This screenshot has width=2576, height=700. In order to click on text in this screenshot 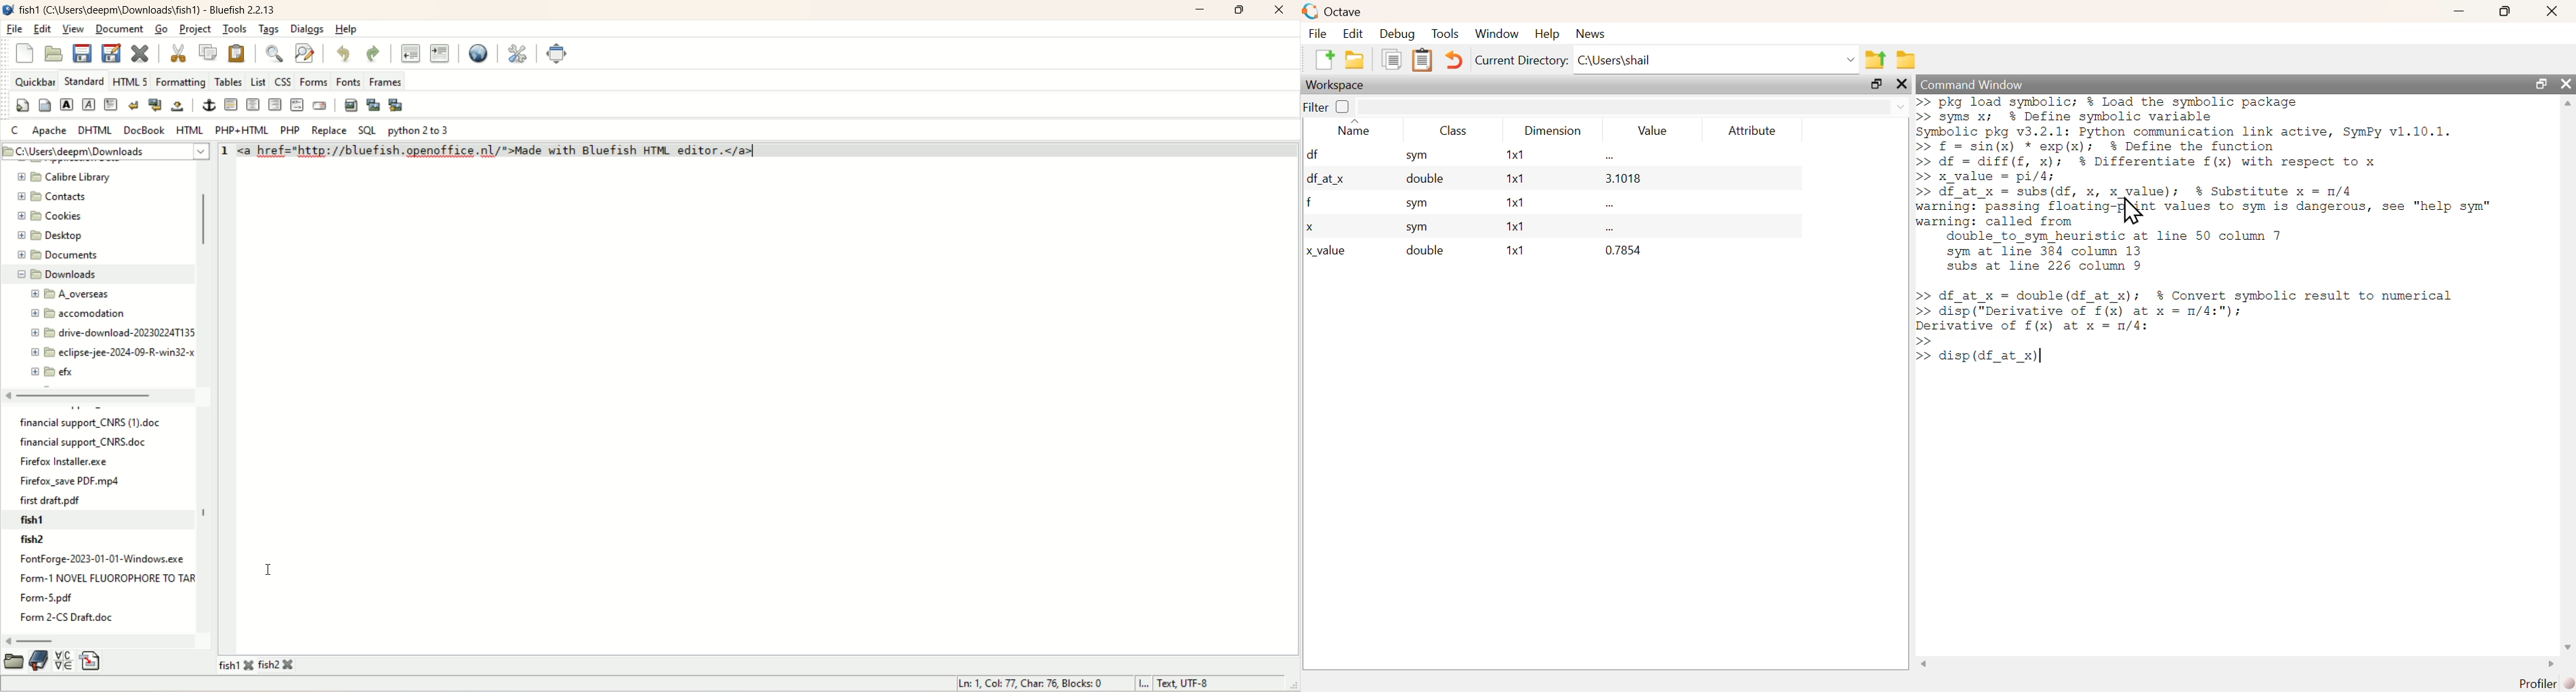, I will do `click(92, 461)`.